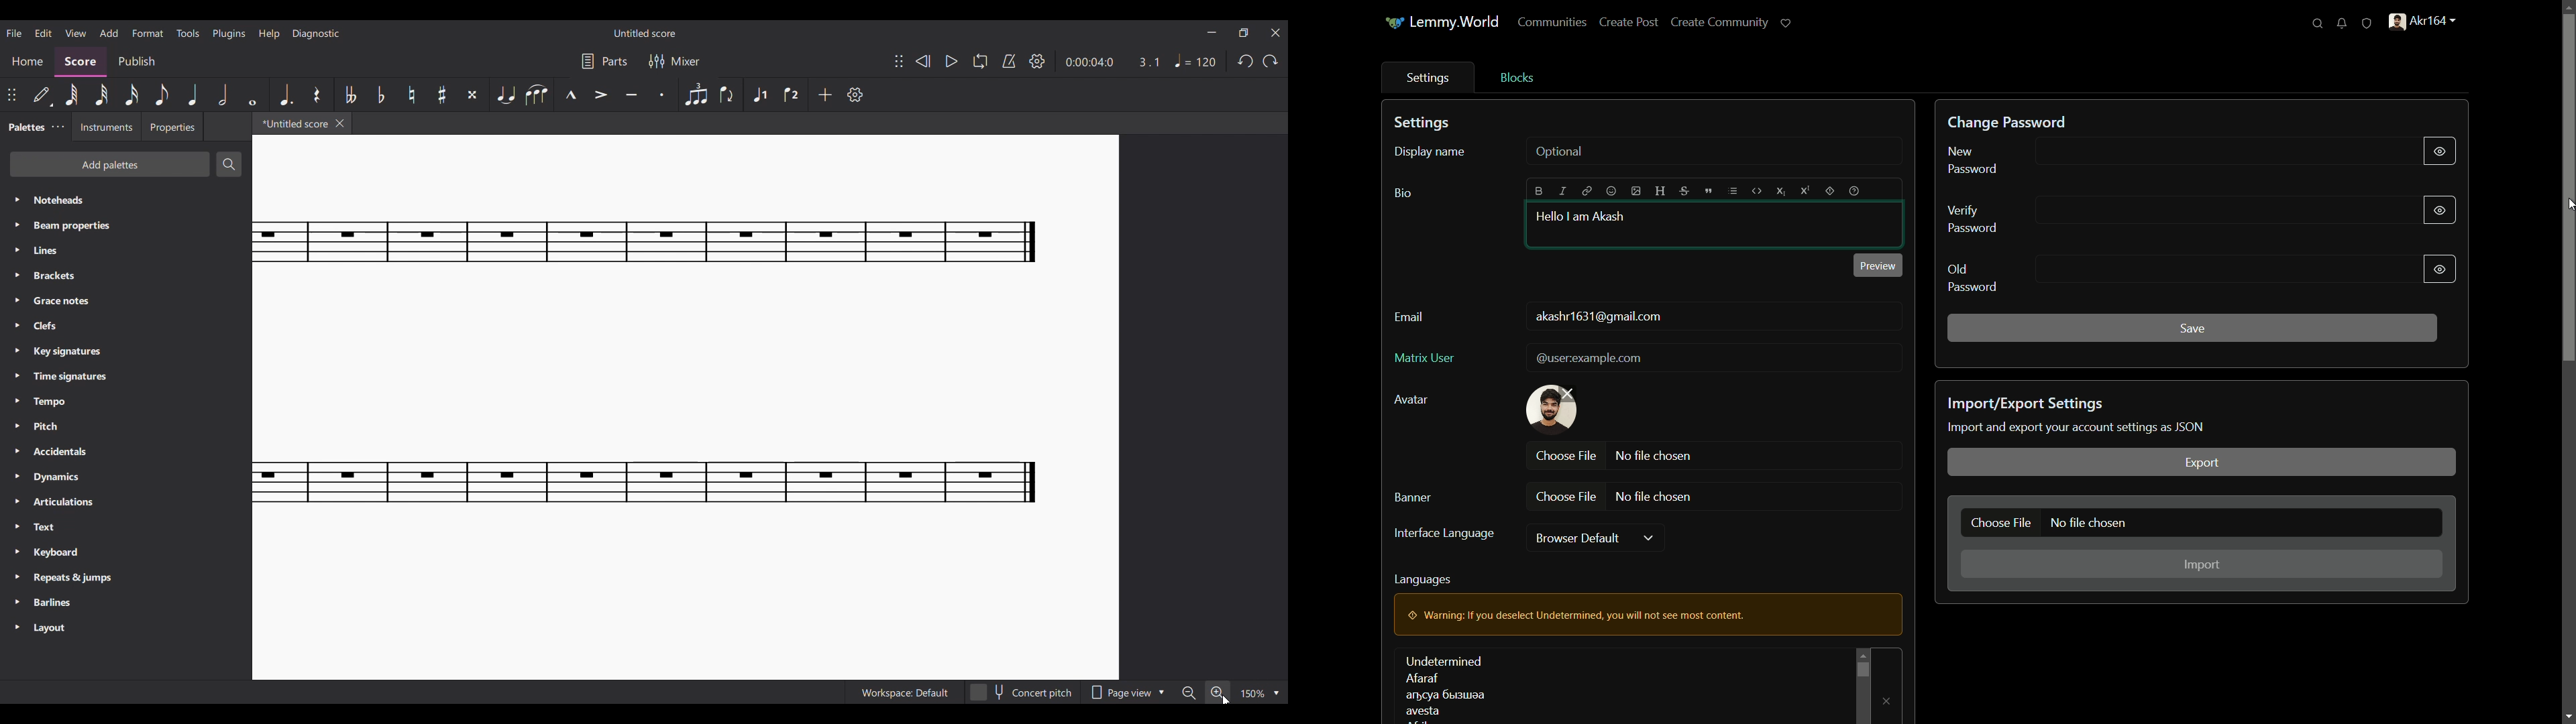 Image resolution: width=2576 pixels, height=728 pixels. I want to click on Tie, so click(505, 95).